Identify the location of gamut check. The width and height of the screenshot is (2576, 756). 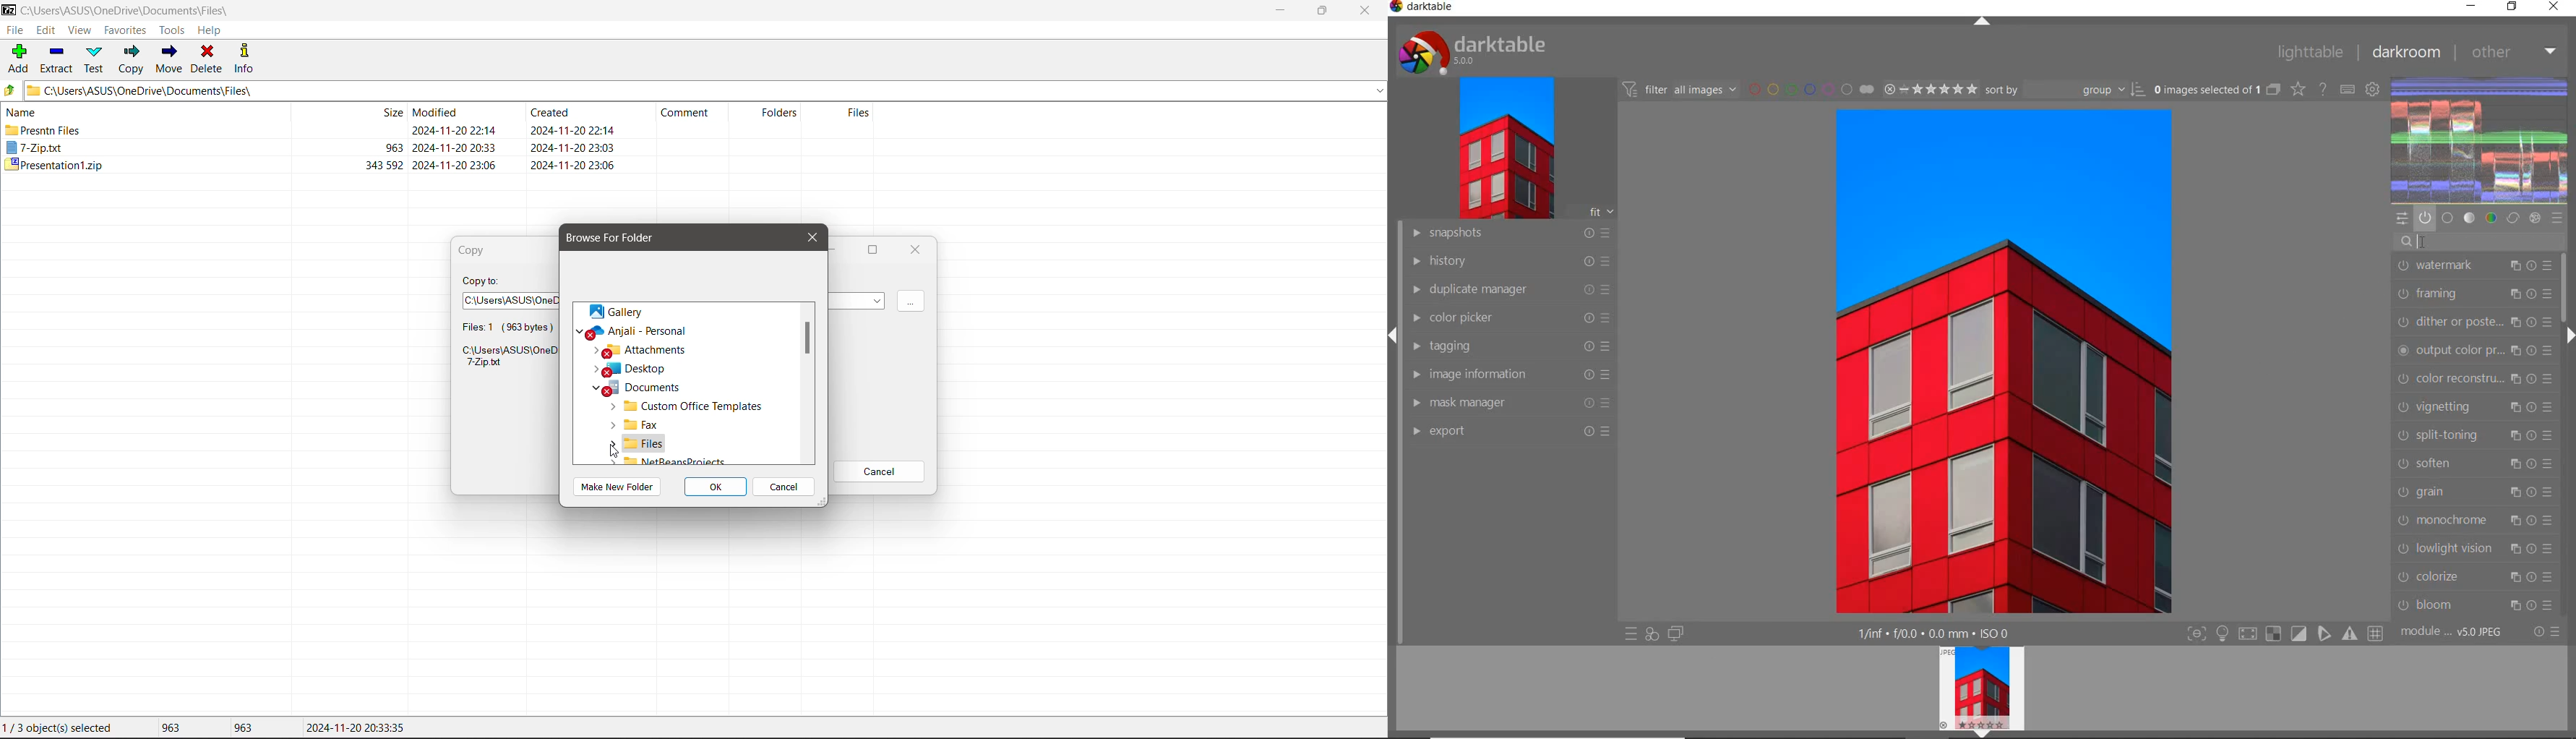
(2272, 634).